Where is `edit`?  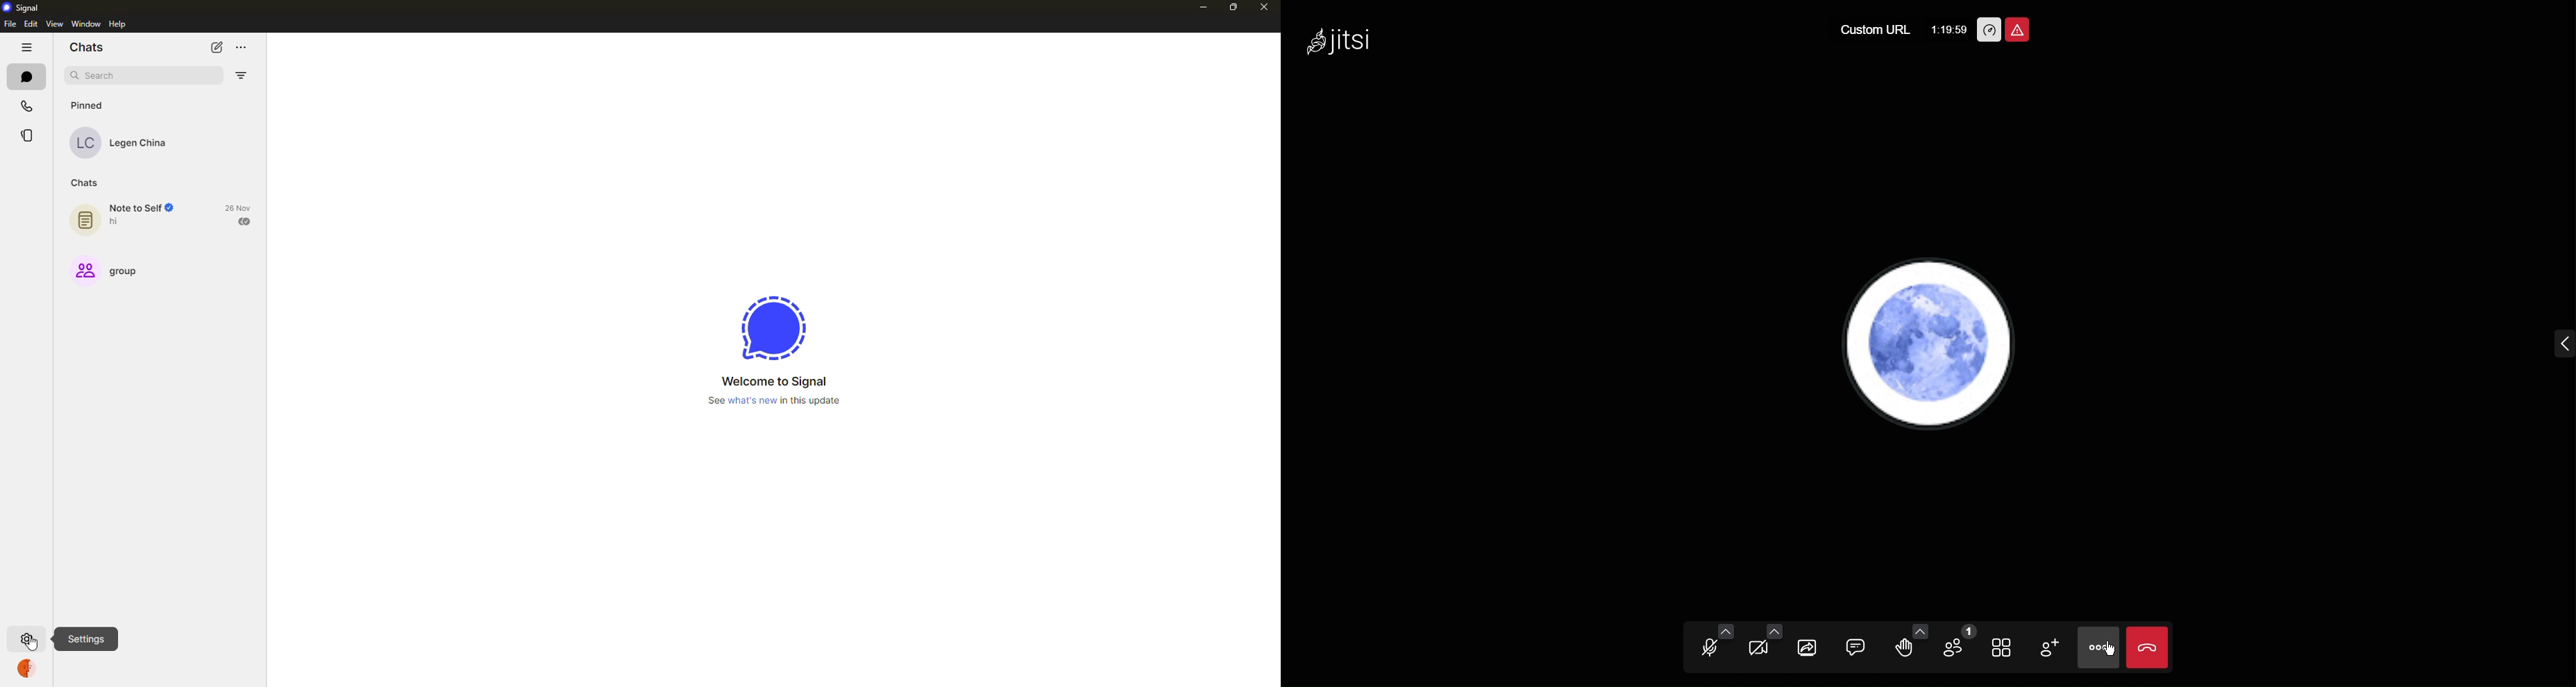 edit is located at coordinates (30, 25).